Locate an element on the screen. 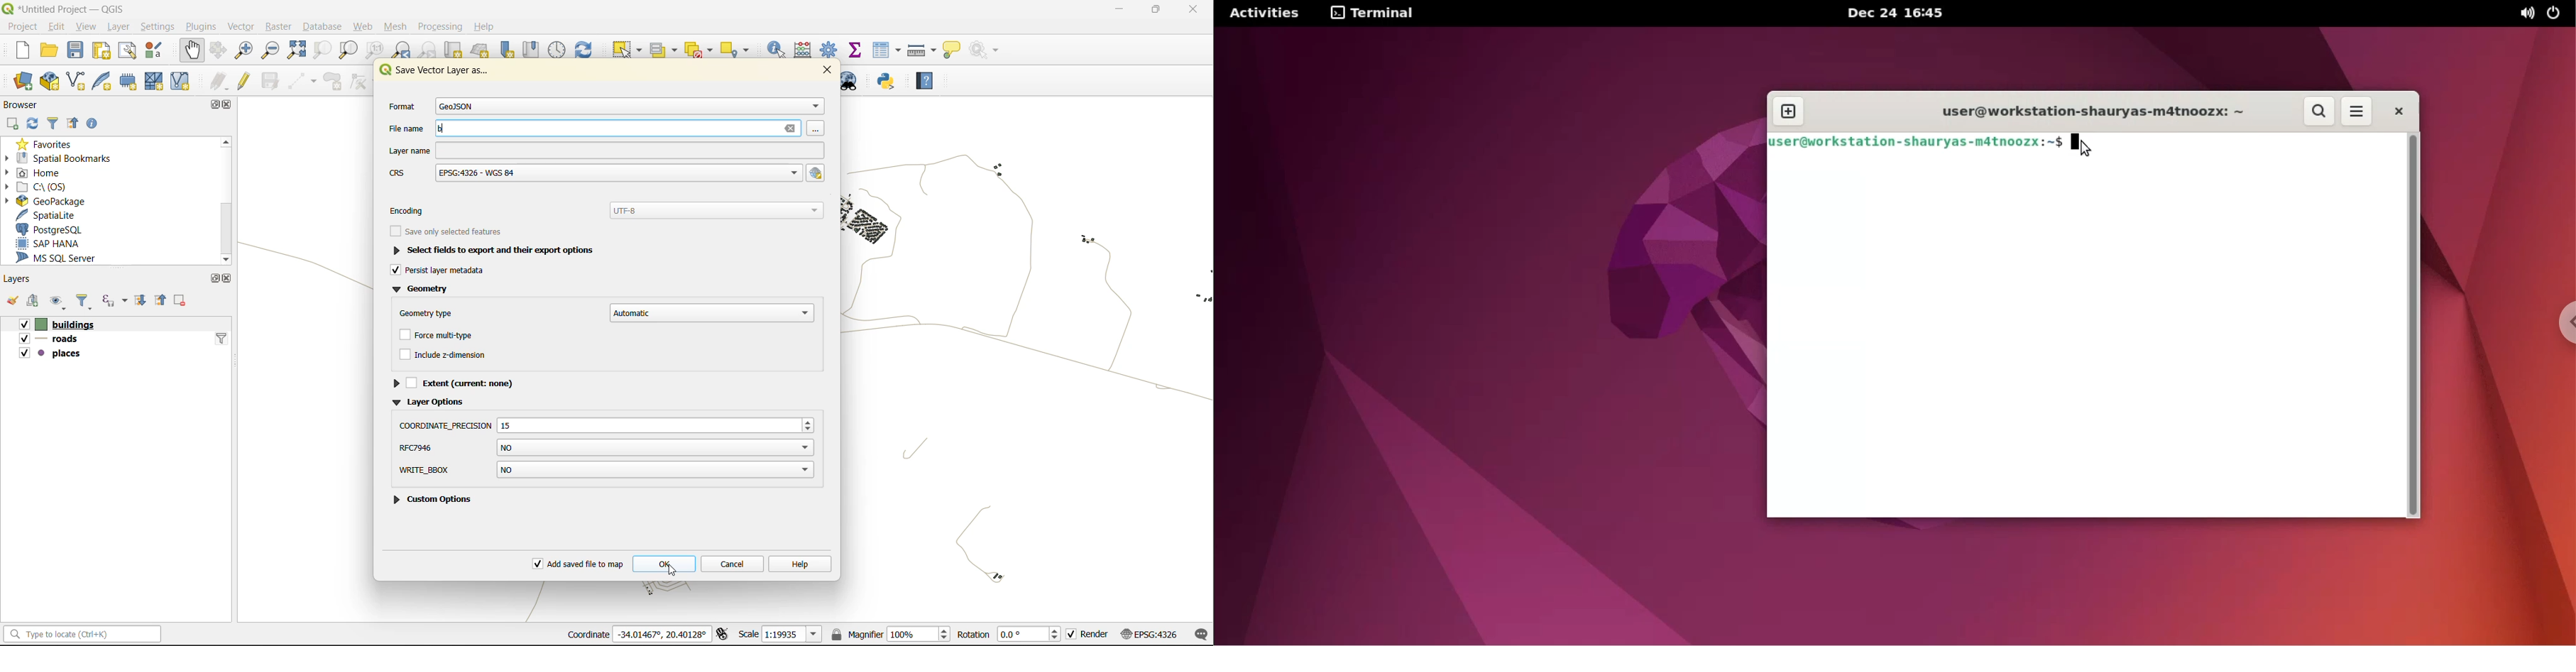  new spatial bookmarks is located at coordinates (505, 51).